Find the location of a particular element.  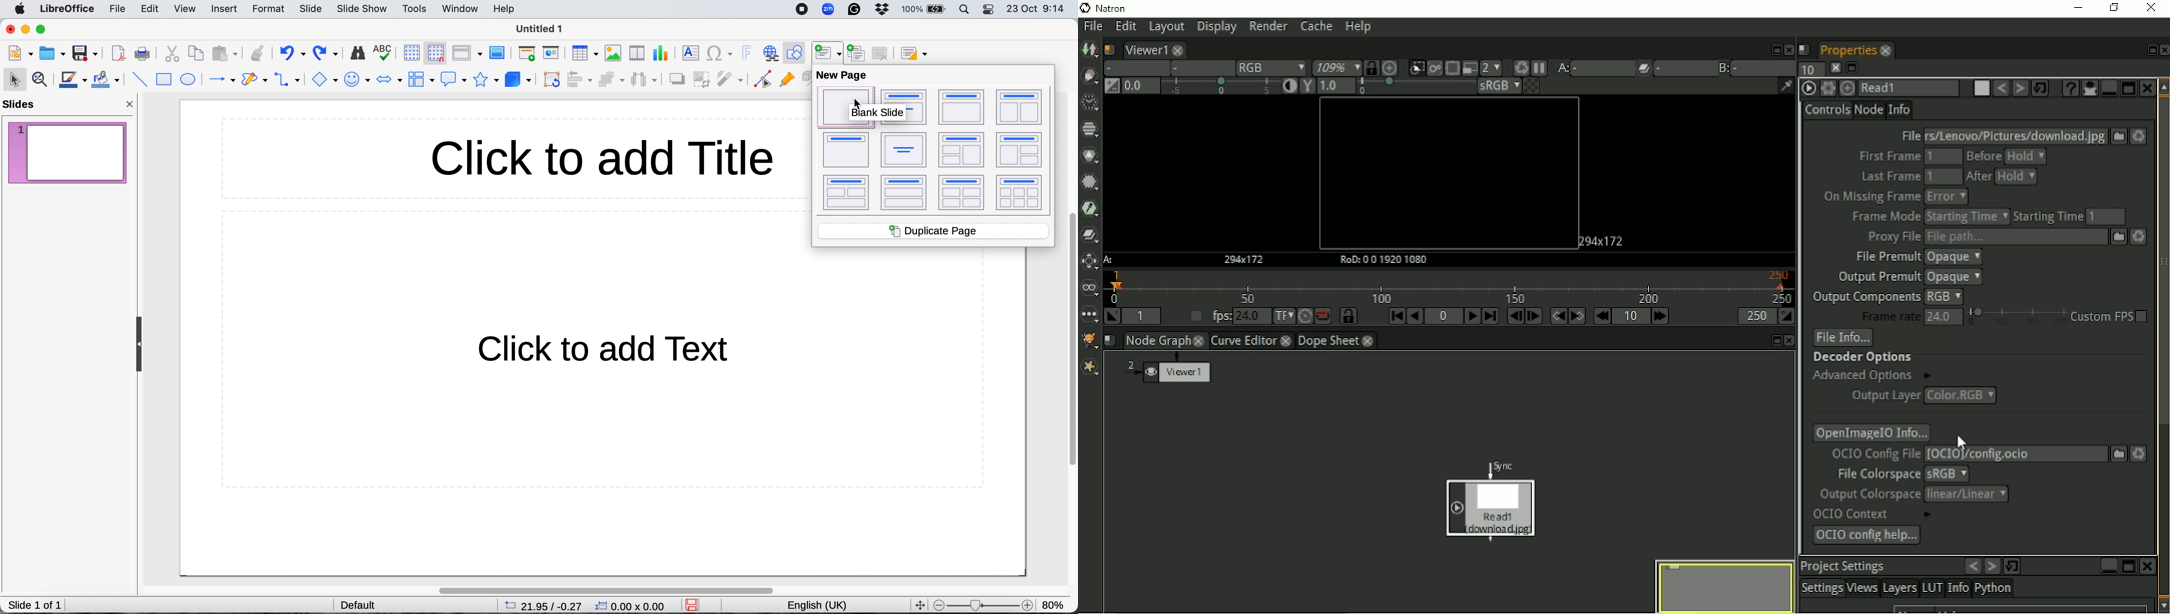

align objects is located at coordinates (580, 80).